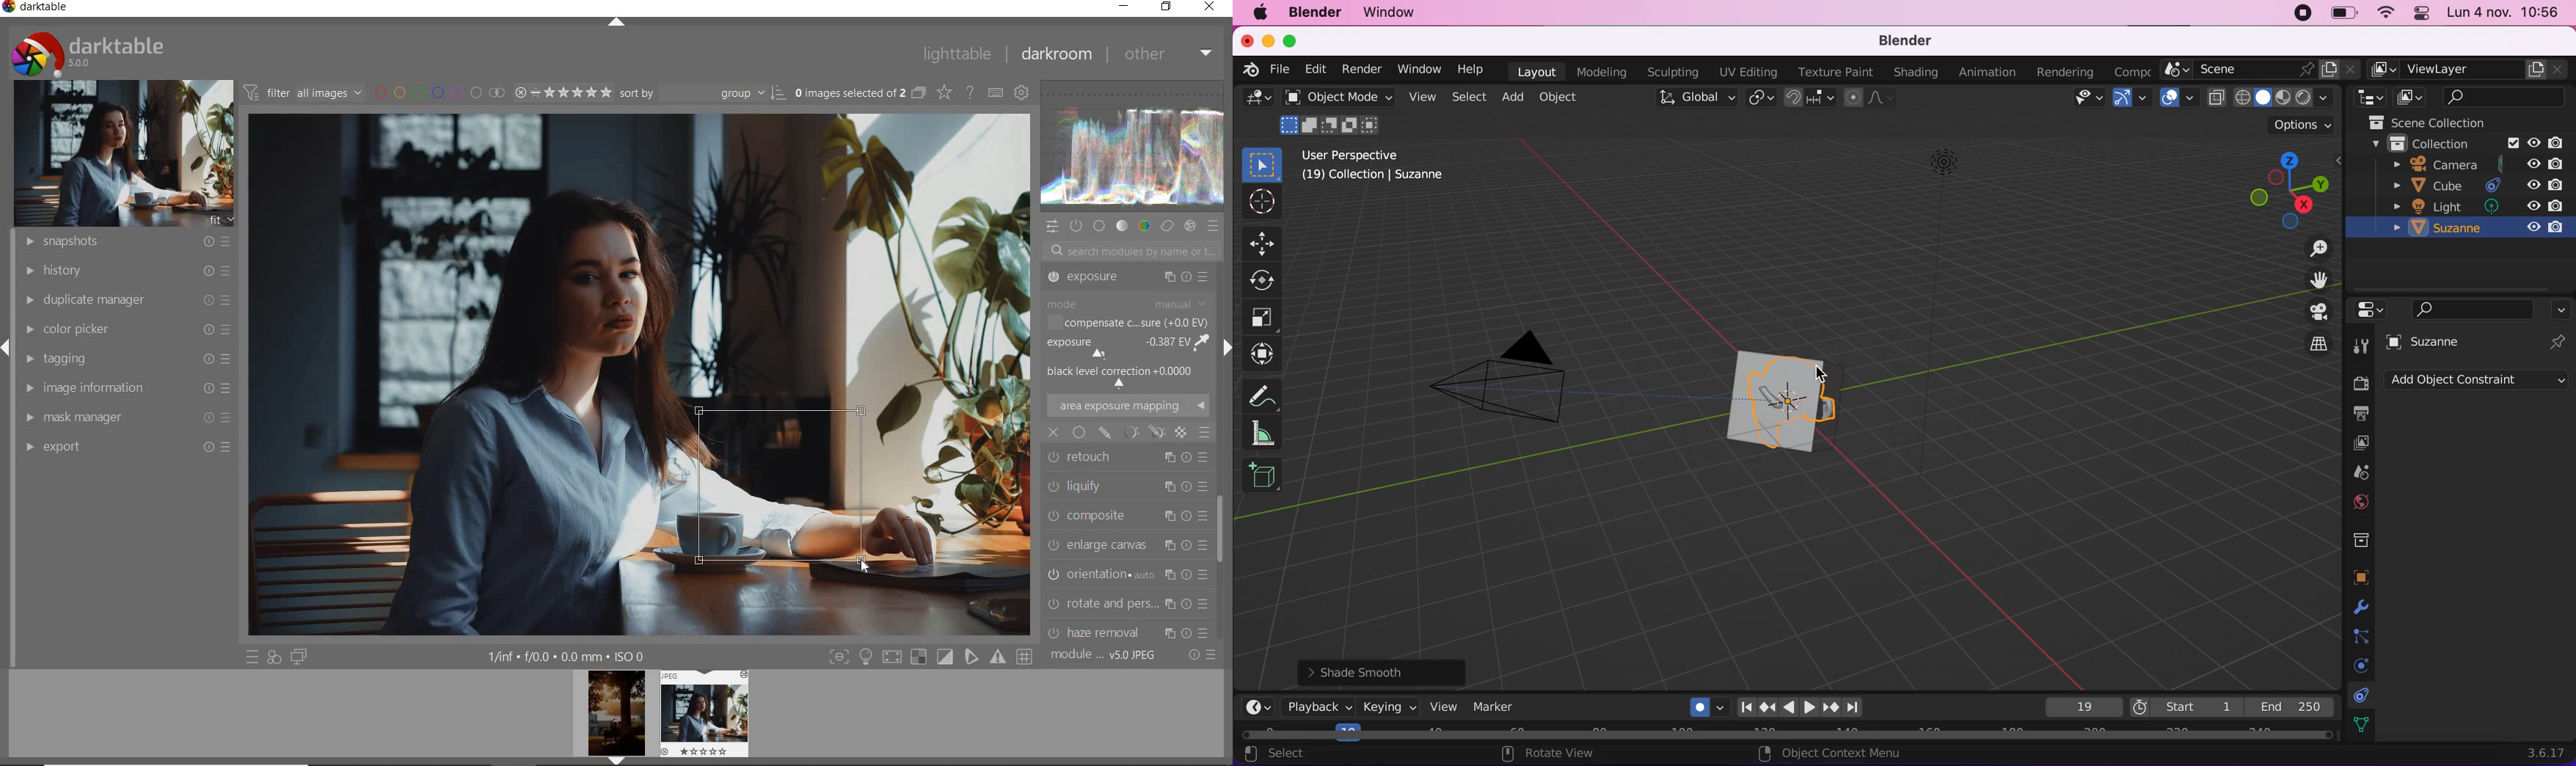  Describe the element at coordinates (1339, 98) in the screenshot. I see `object mode` at that location.